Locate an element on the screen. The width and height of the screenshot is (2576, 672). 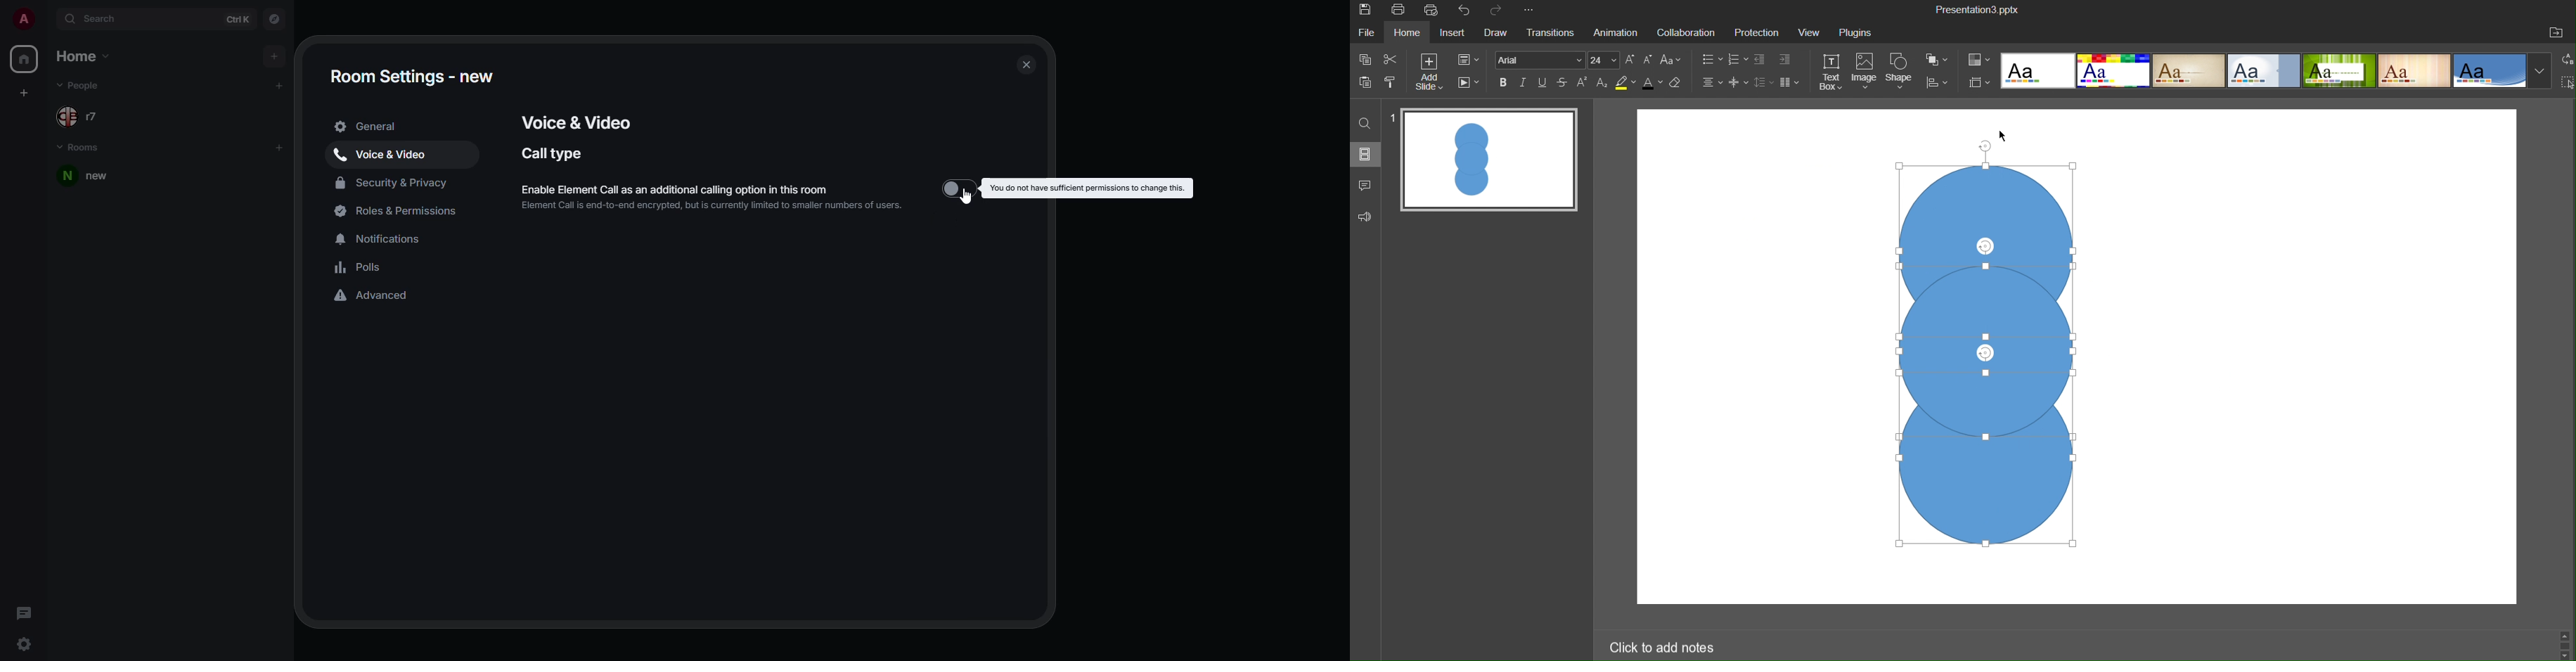
room options is located at coordinates (262, 176).